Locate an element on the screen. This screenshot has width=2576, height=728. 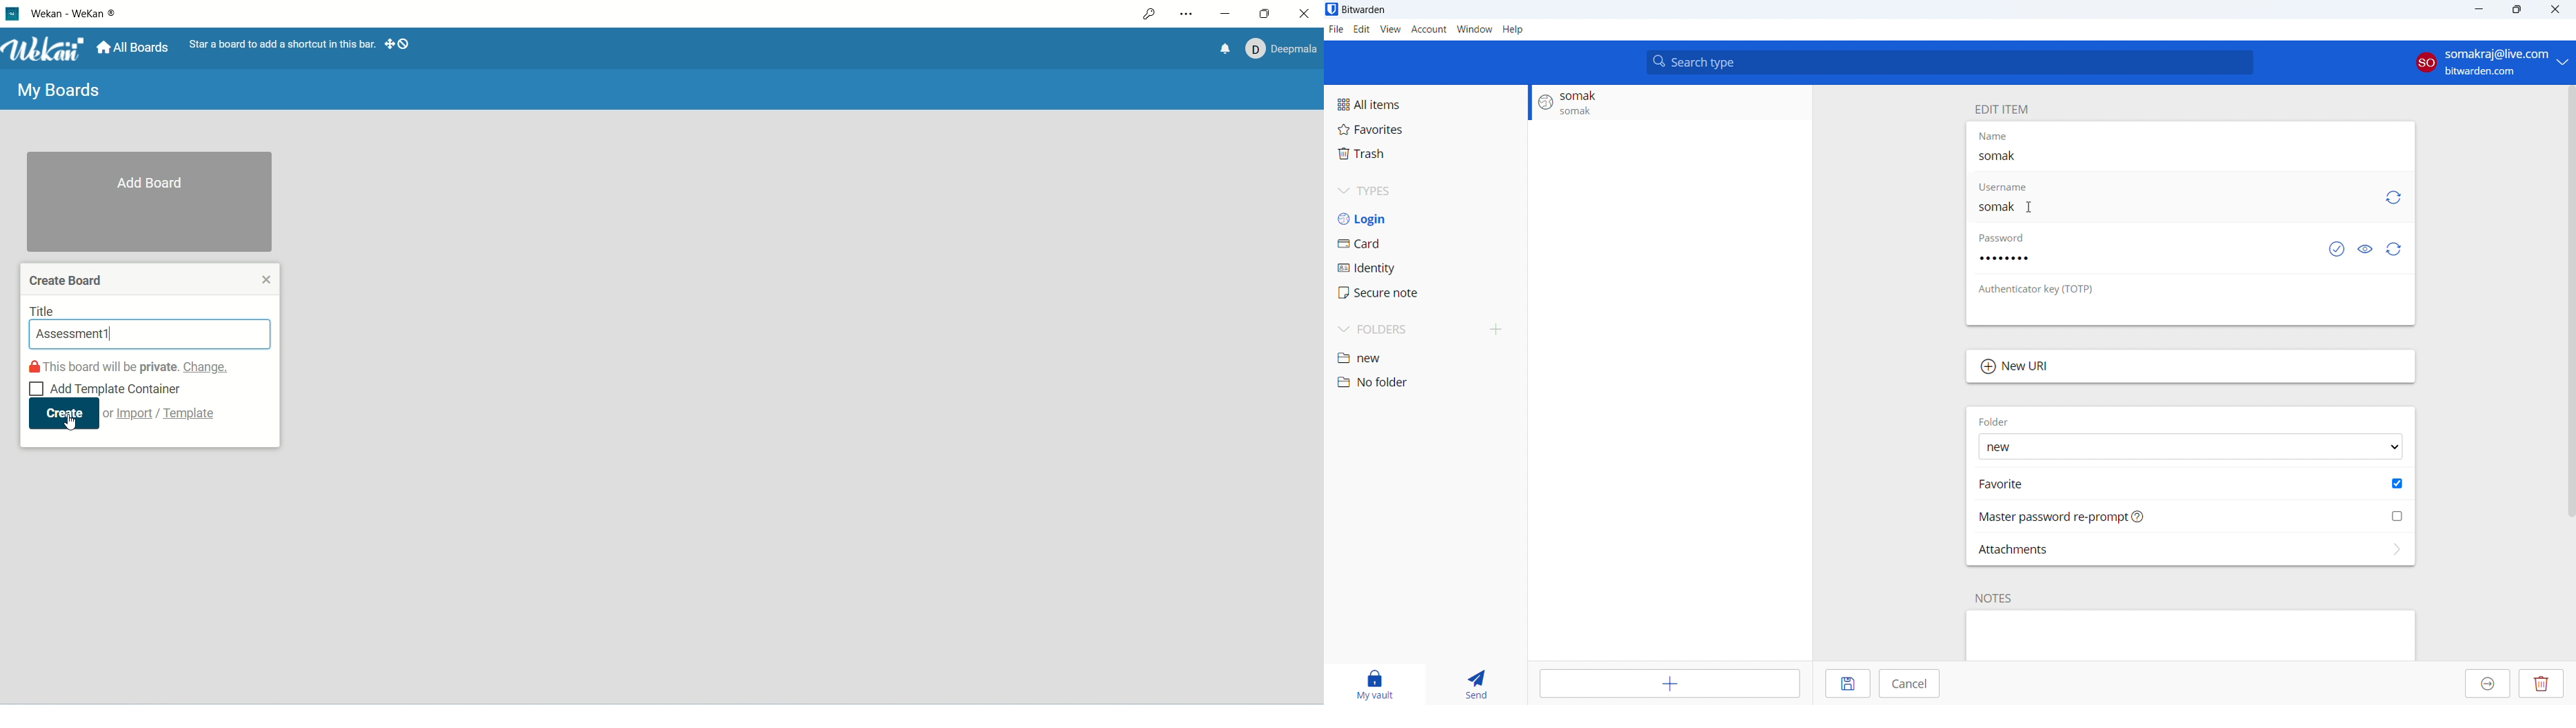
select folder is located at coordinates (2190, 446).